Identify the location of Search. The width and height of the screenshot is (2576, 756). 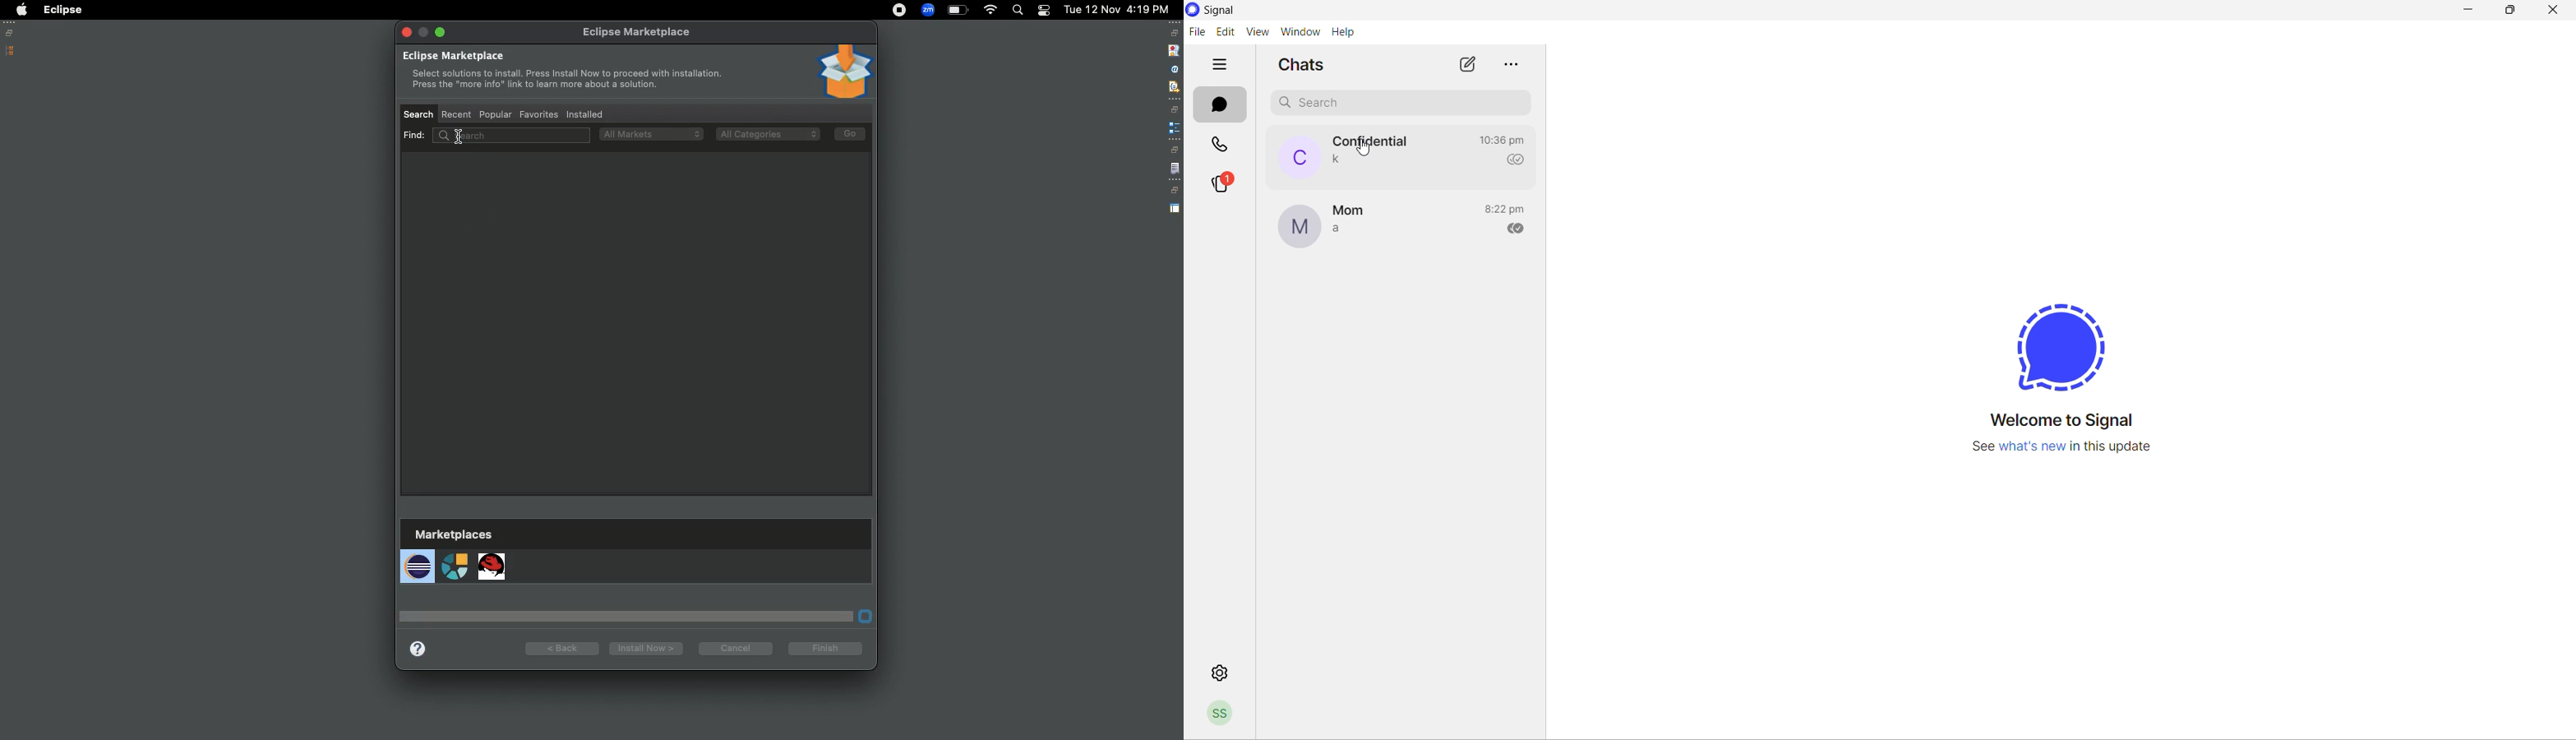
(1017, 10).